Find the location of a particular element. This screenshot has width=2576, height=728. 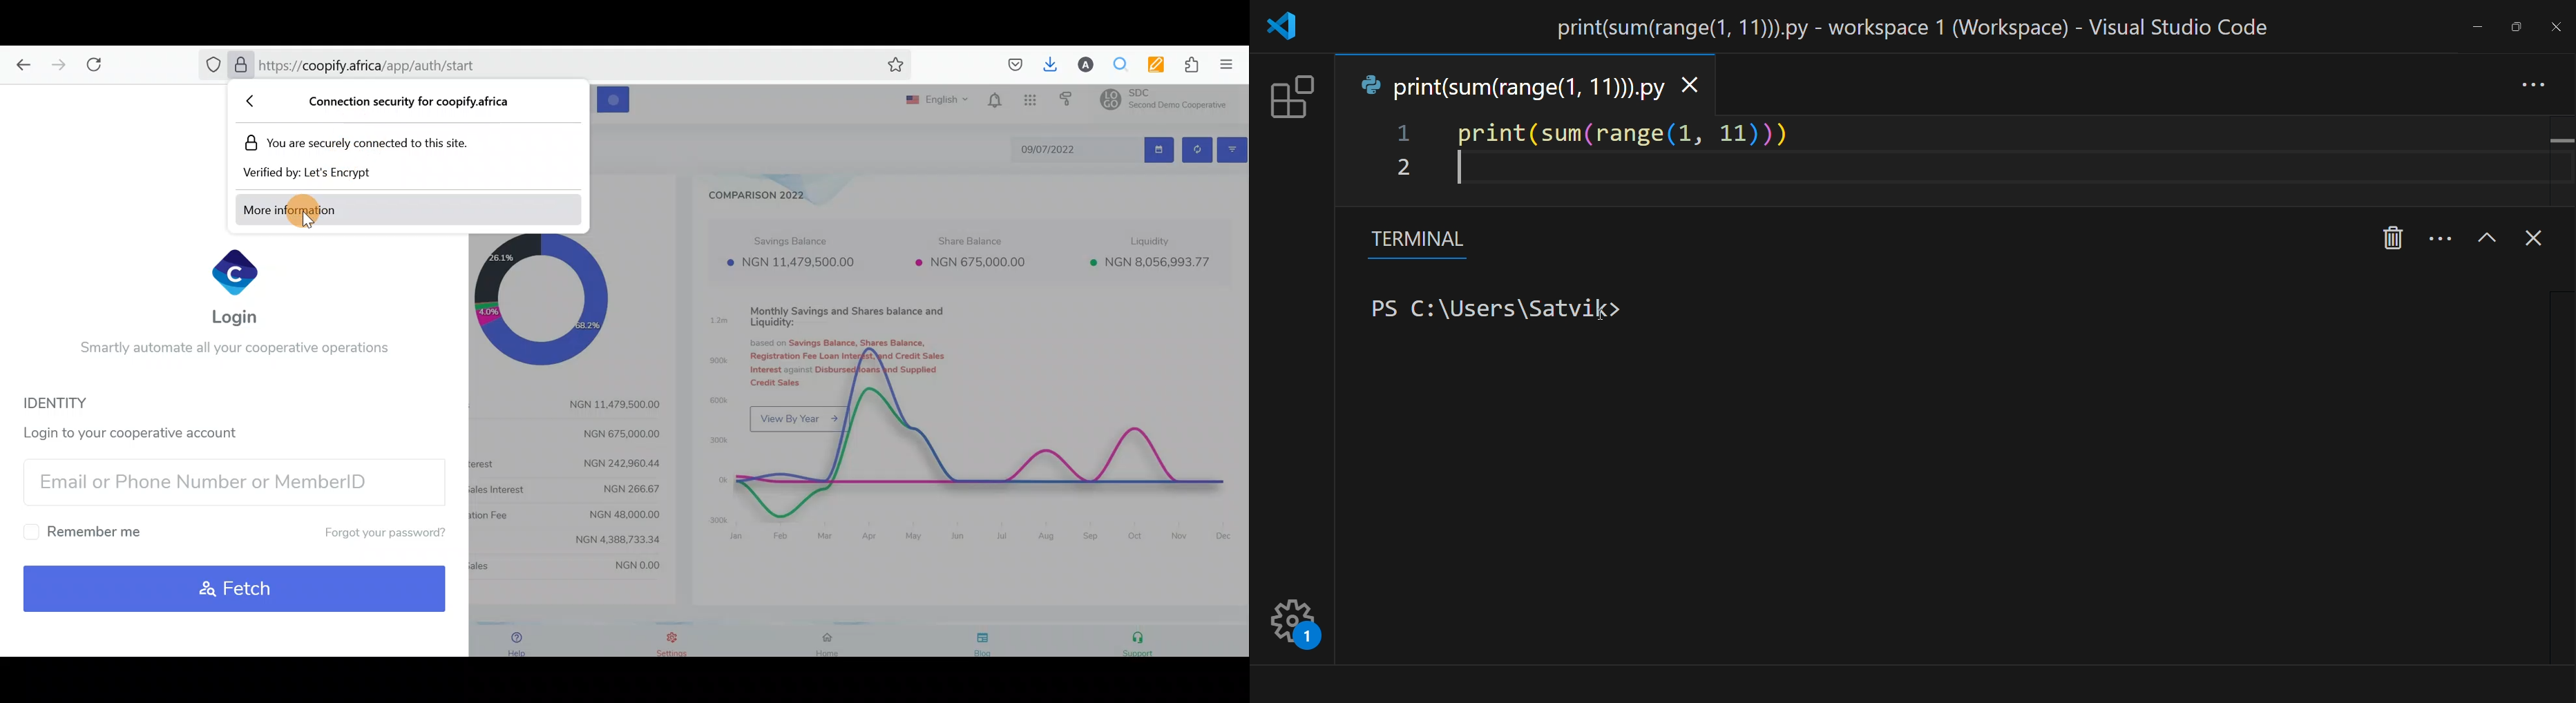

Search bar is located at coordinates (406, 68).